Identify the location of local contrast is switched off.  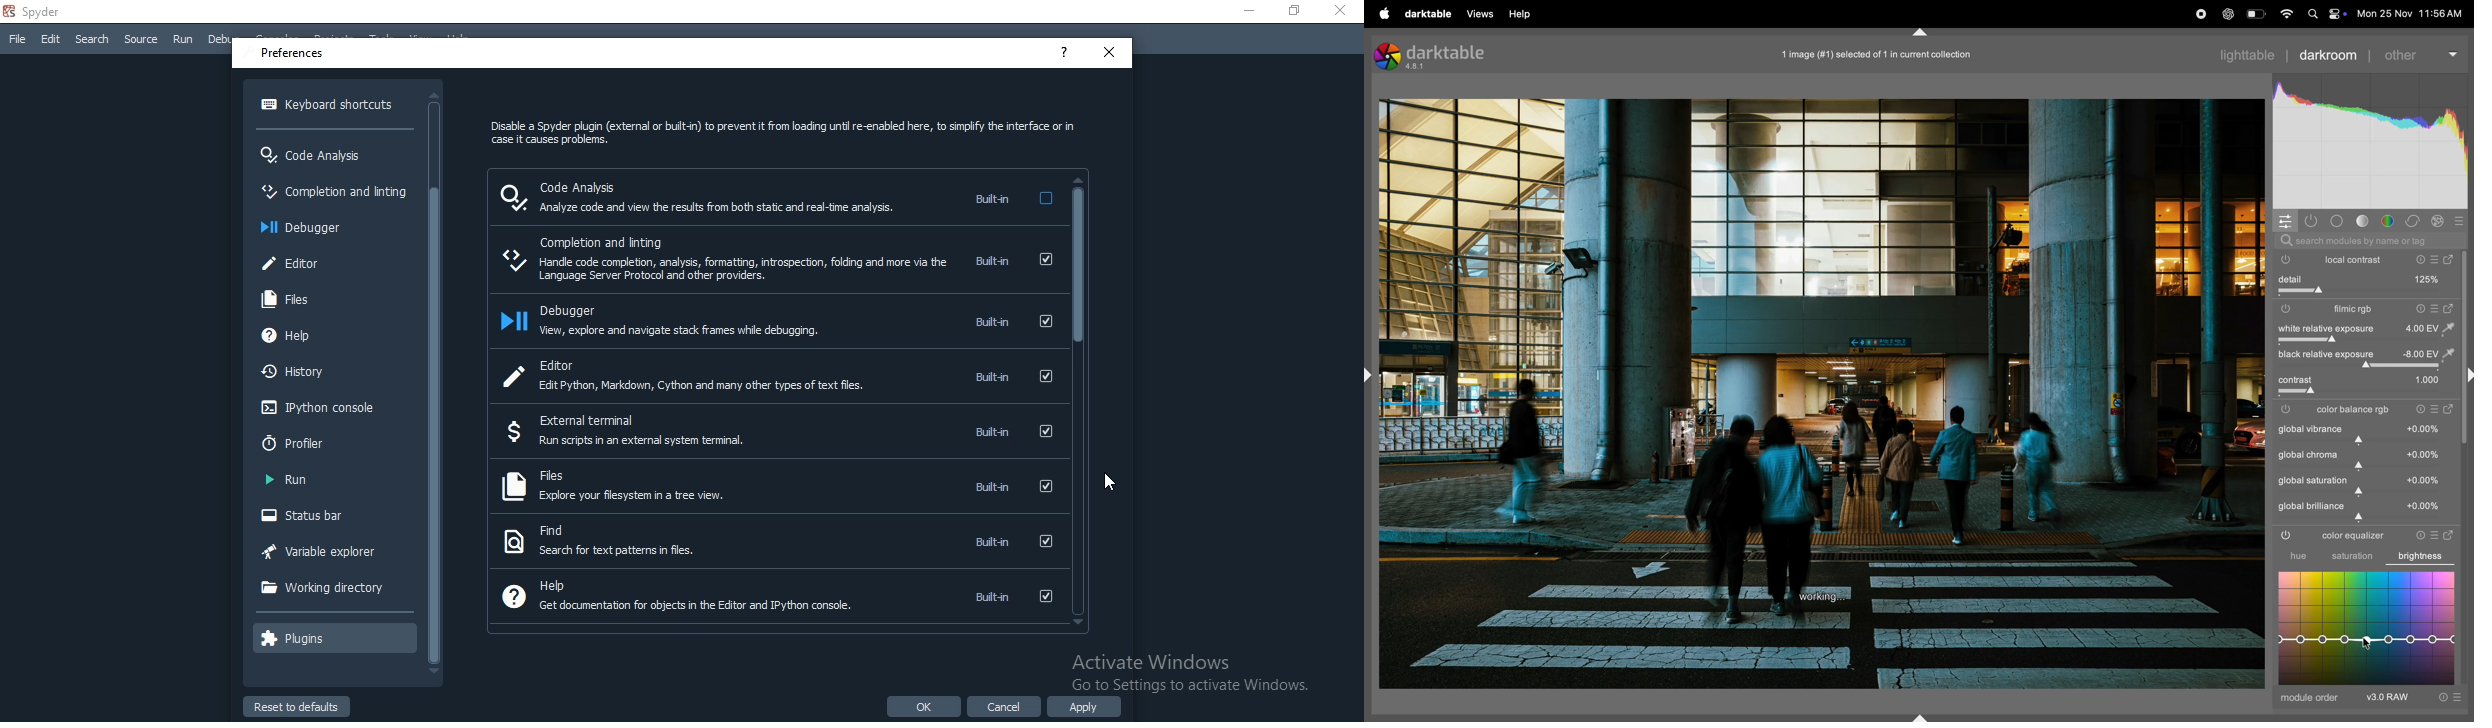
(2283, 261).